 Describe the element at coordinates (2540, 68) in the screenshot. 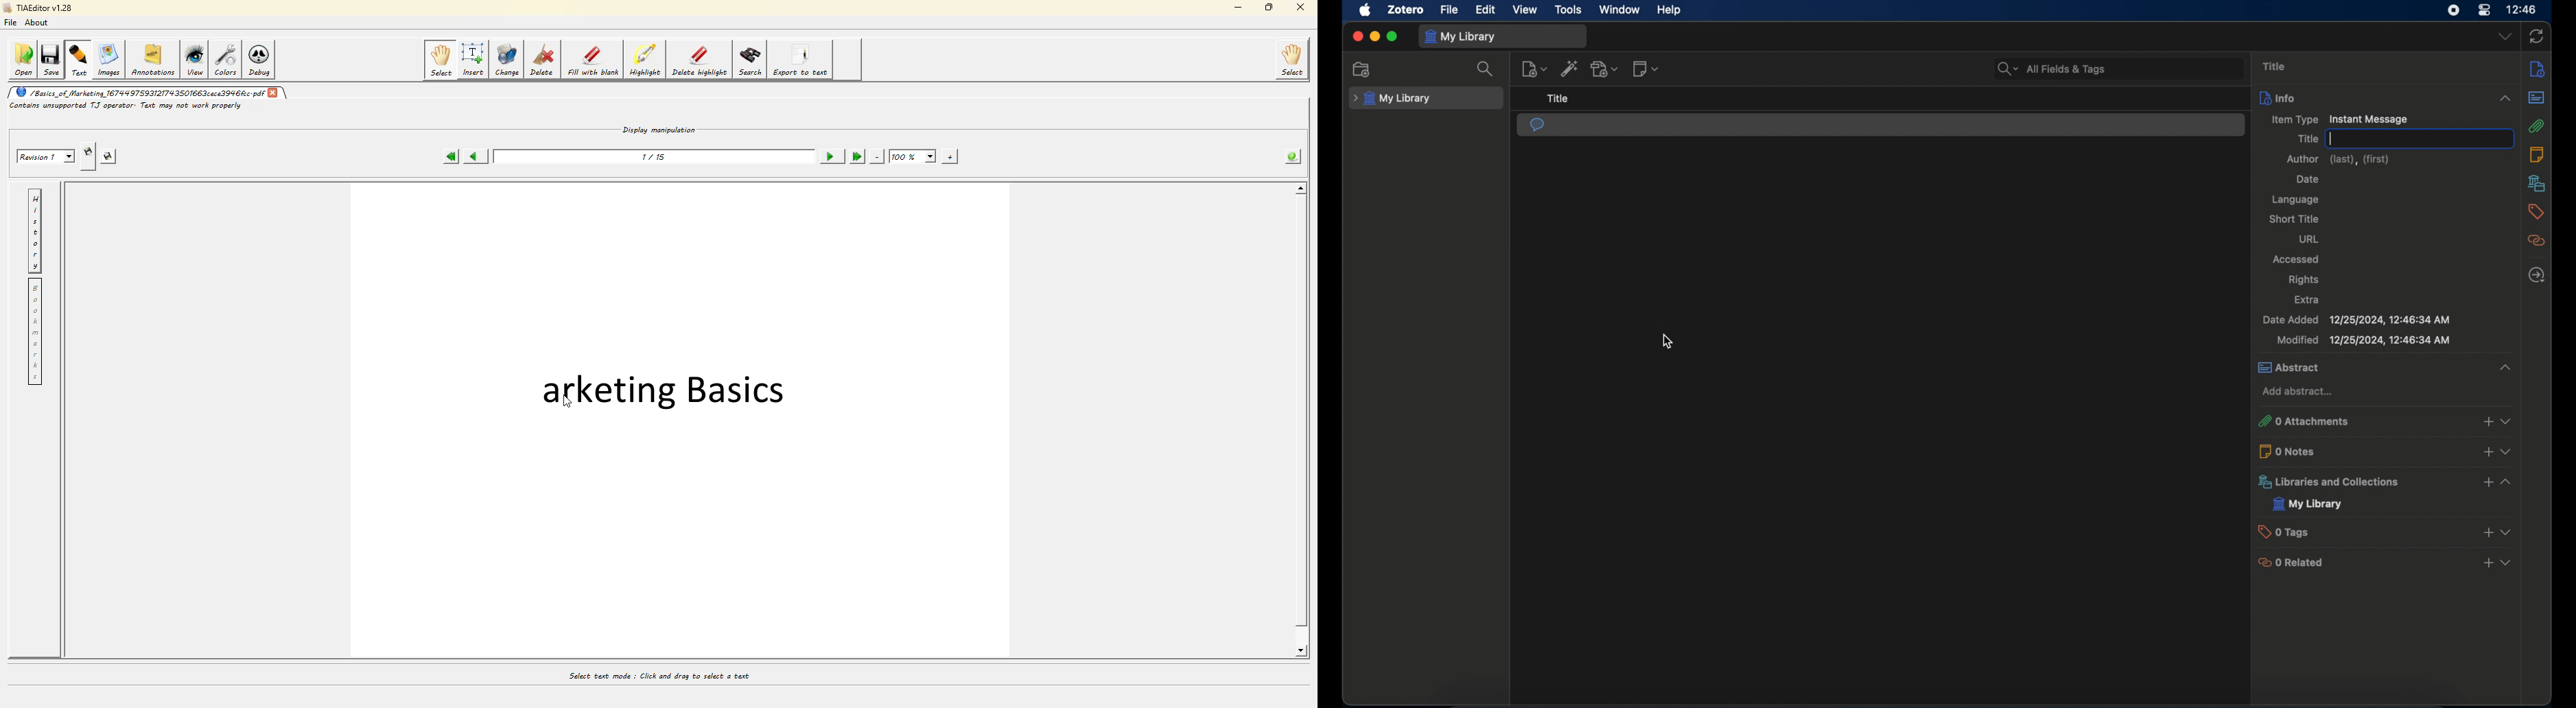

I see `notes` at that location.